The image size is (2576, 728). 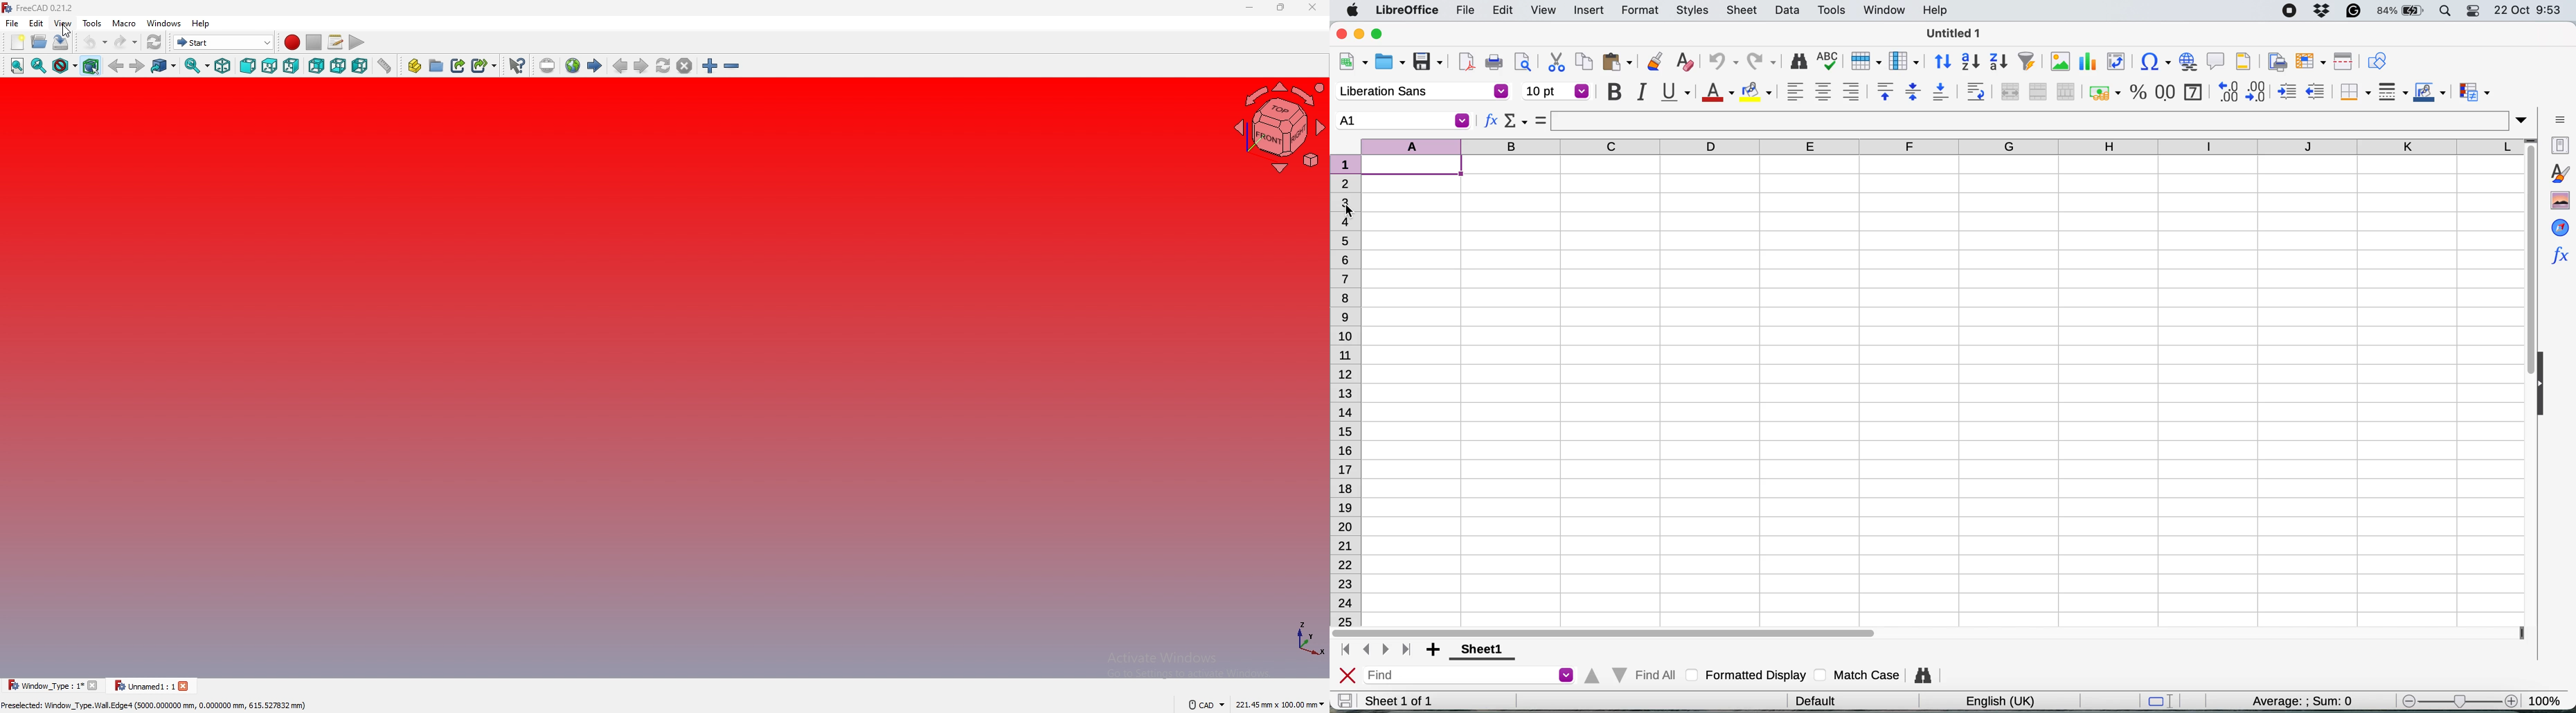 What do you see at coordinates (1759, 92) in the screenshot?
I see `fill colour` at bounding box center [1759, 92].